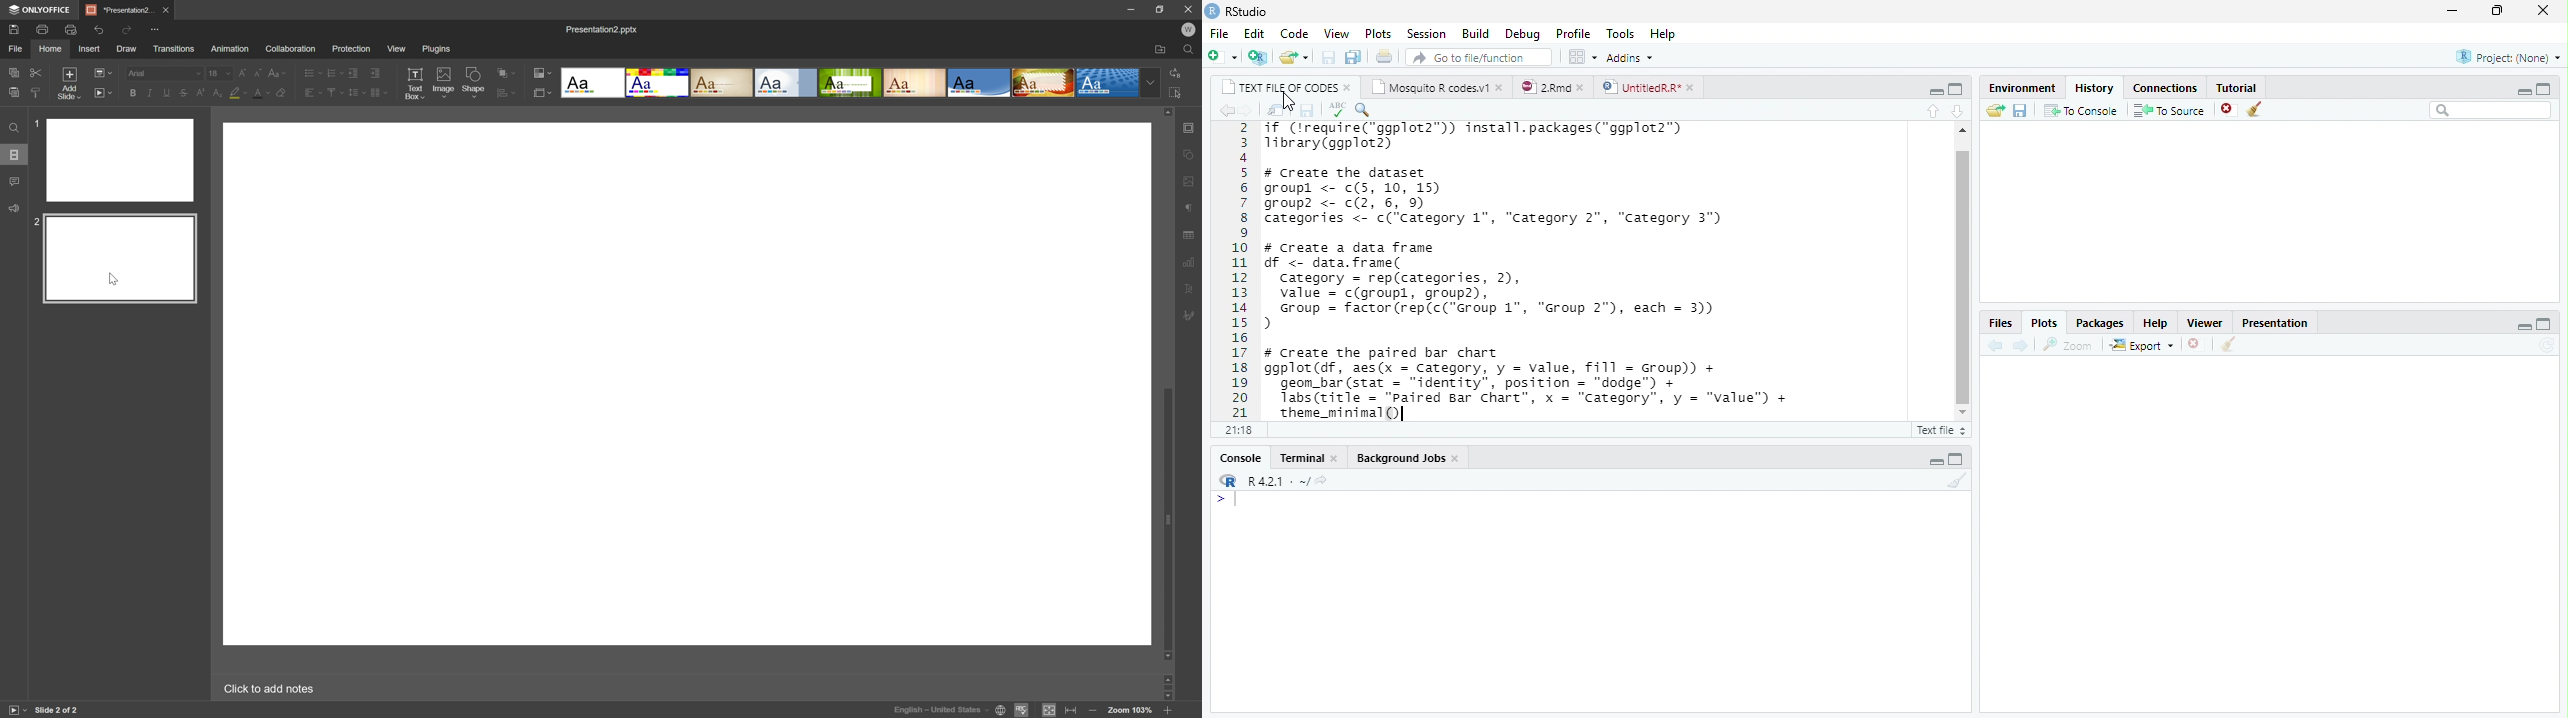 The height and width of the screenshot is (728, 2576). What do you see at coordinates (1240, 458) in the screenshot?
I see `console` at bounding box center [1240, 458].